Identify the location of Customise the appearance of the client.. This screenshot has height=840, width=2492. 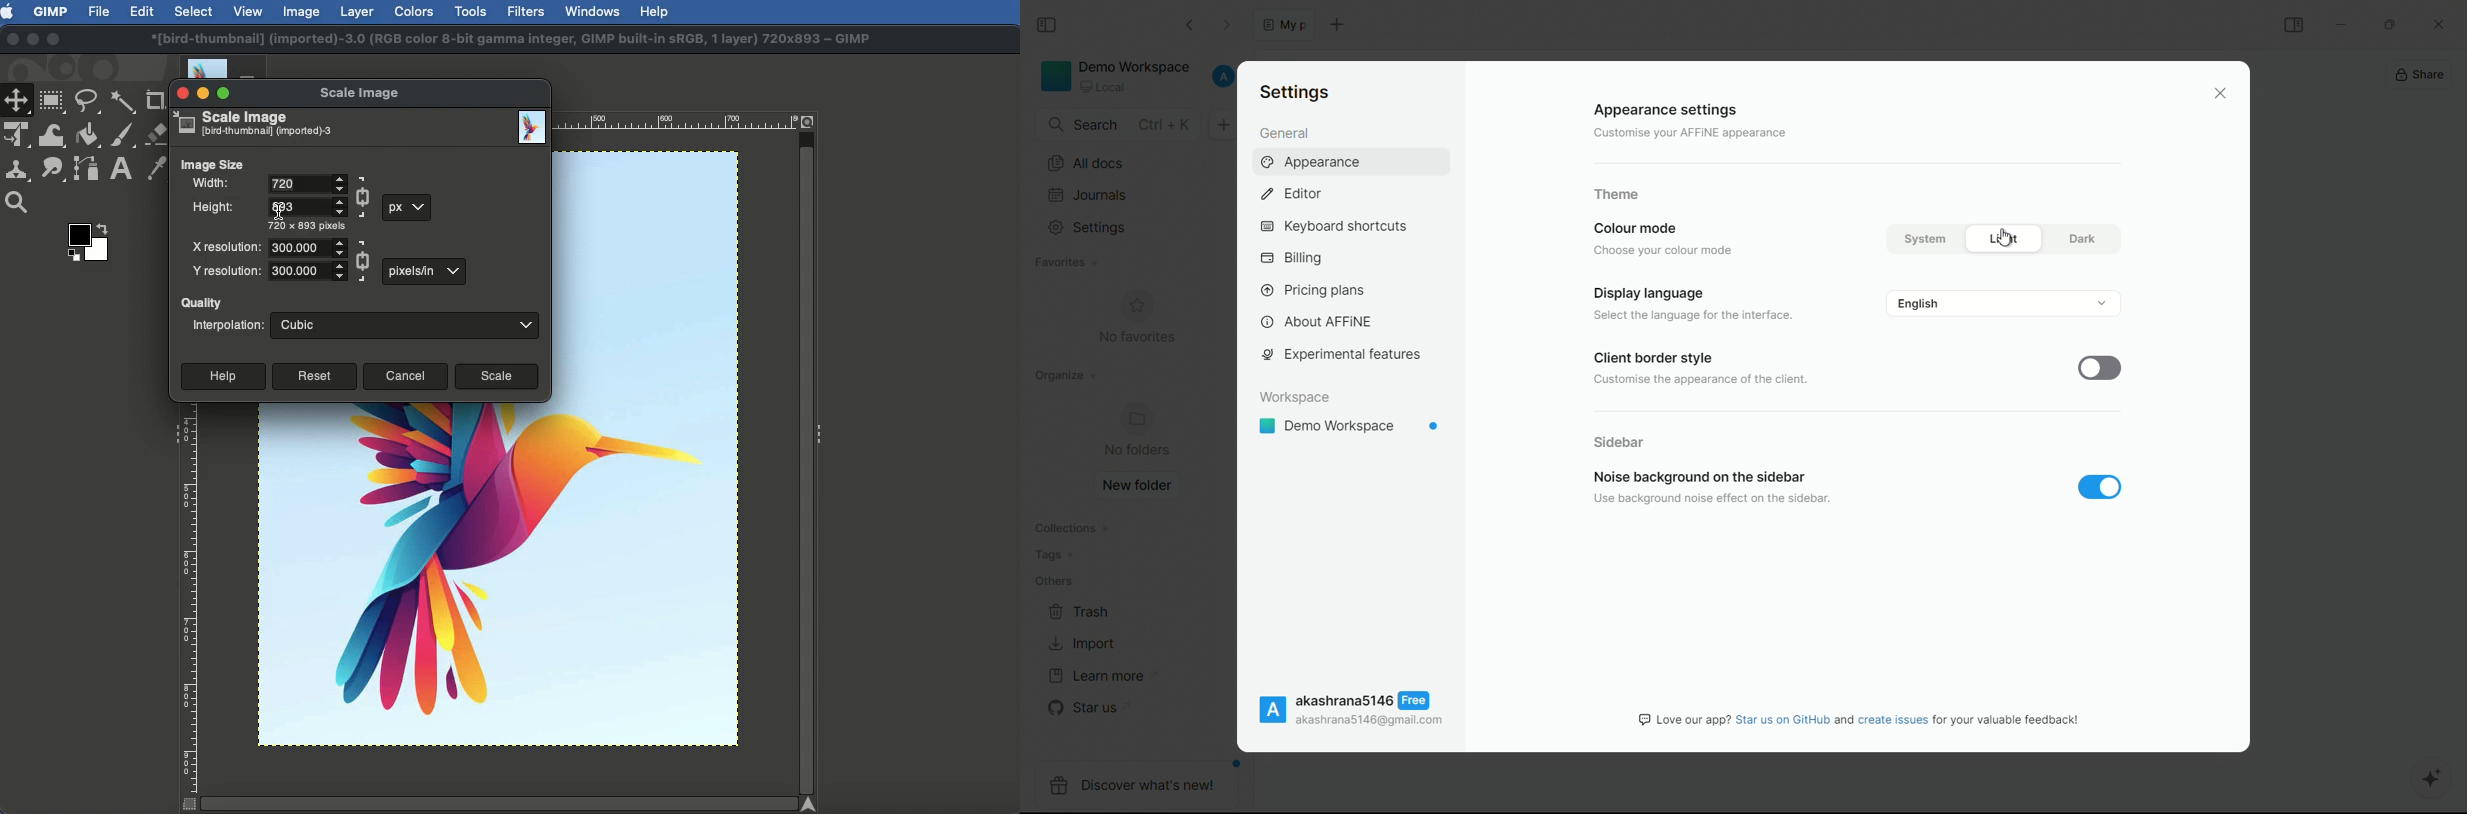
(1701, 382).